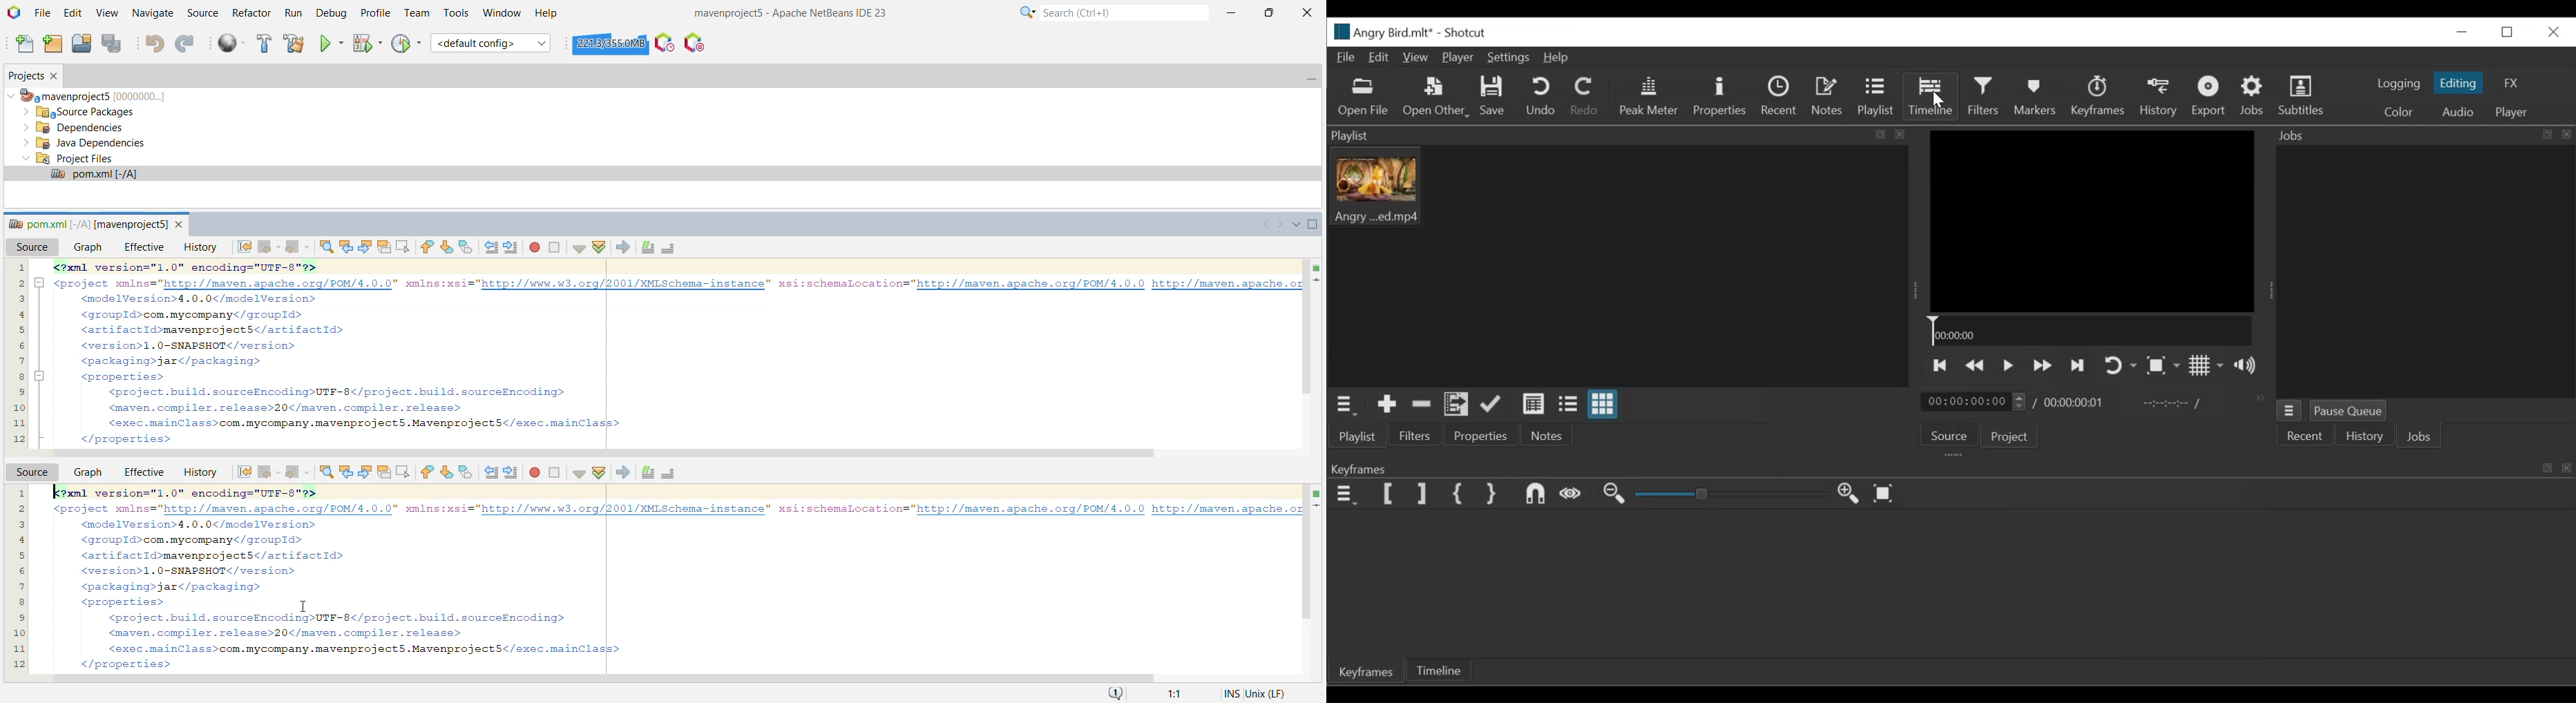 The image size is (2576, 728). I want to click on Add the playlist to, so click(1457, 404).